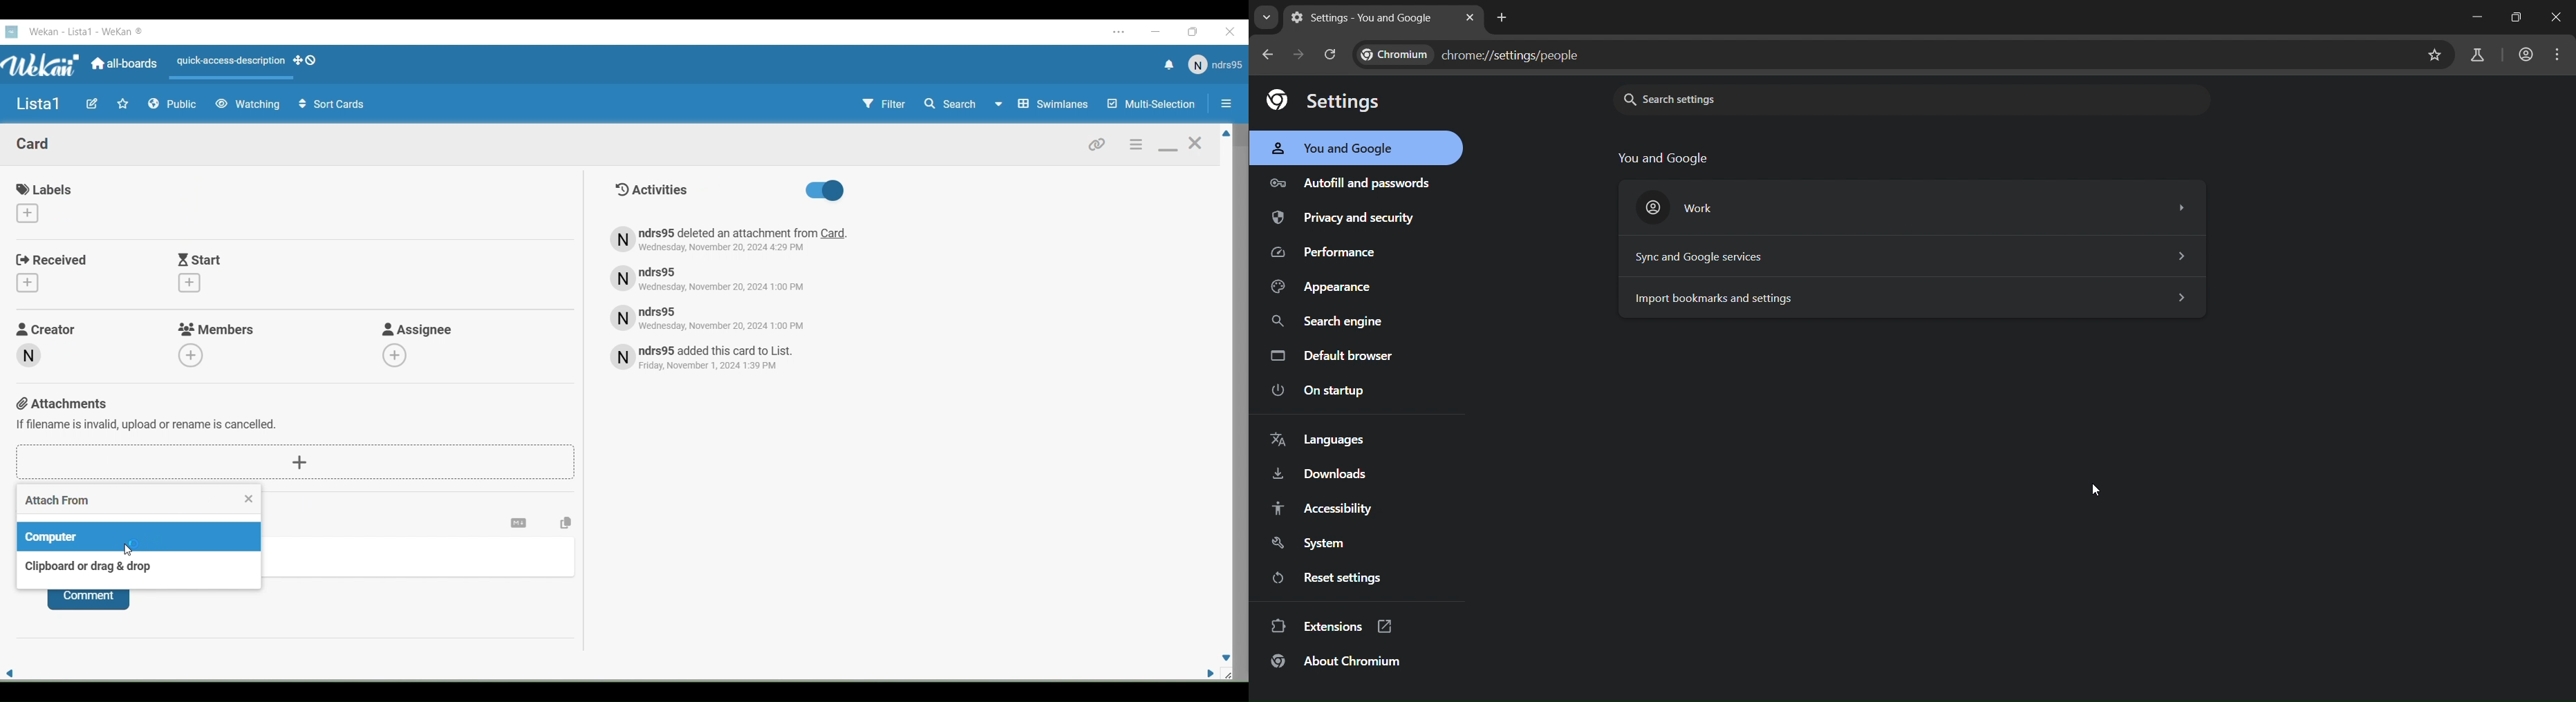  What do you see at coordinates (88, 601) in the screenshot?
I see `Comment` at bounding box center [88, 601].